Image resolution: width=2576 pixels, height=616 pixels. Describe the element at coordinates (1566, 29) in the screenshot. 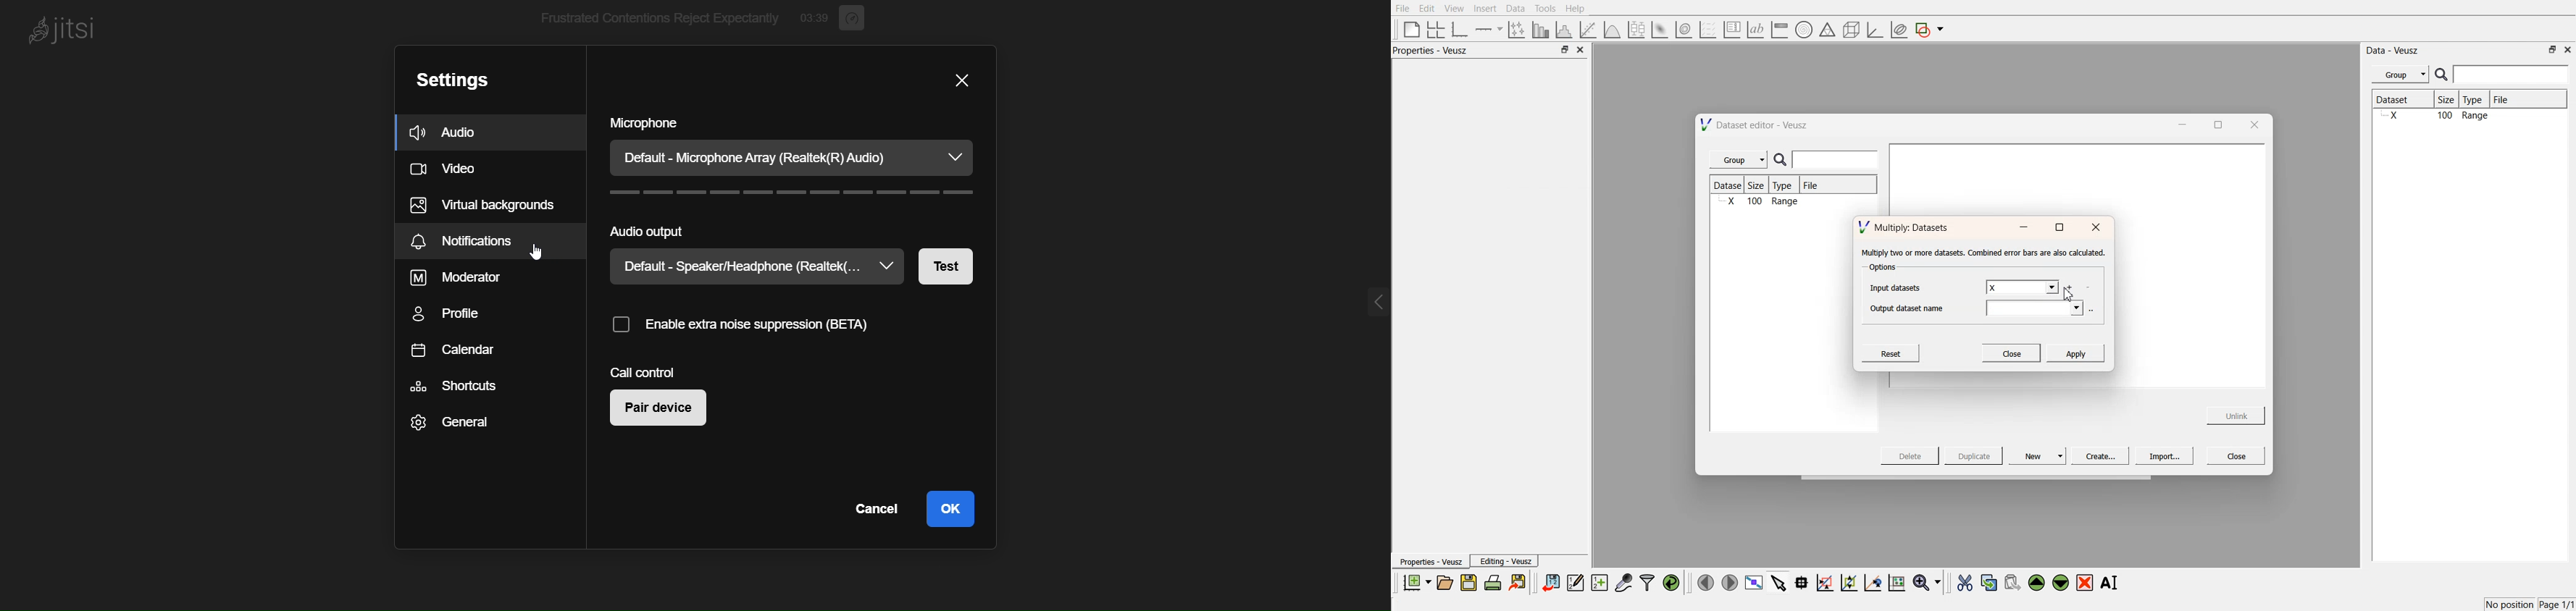

I see `histogram` at that location.